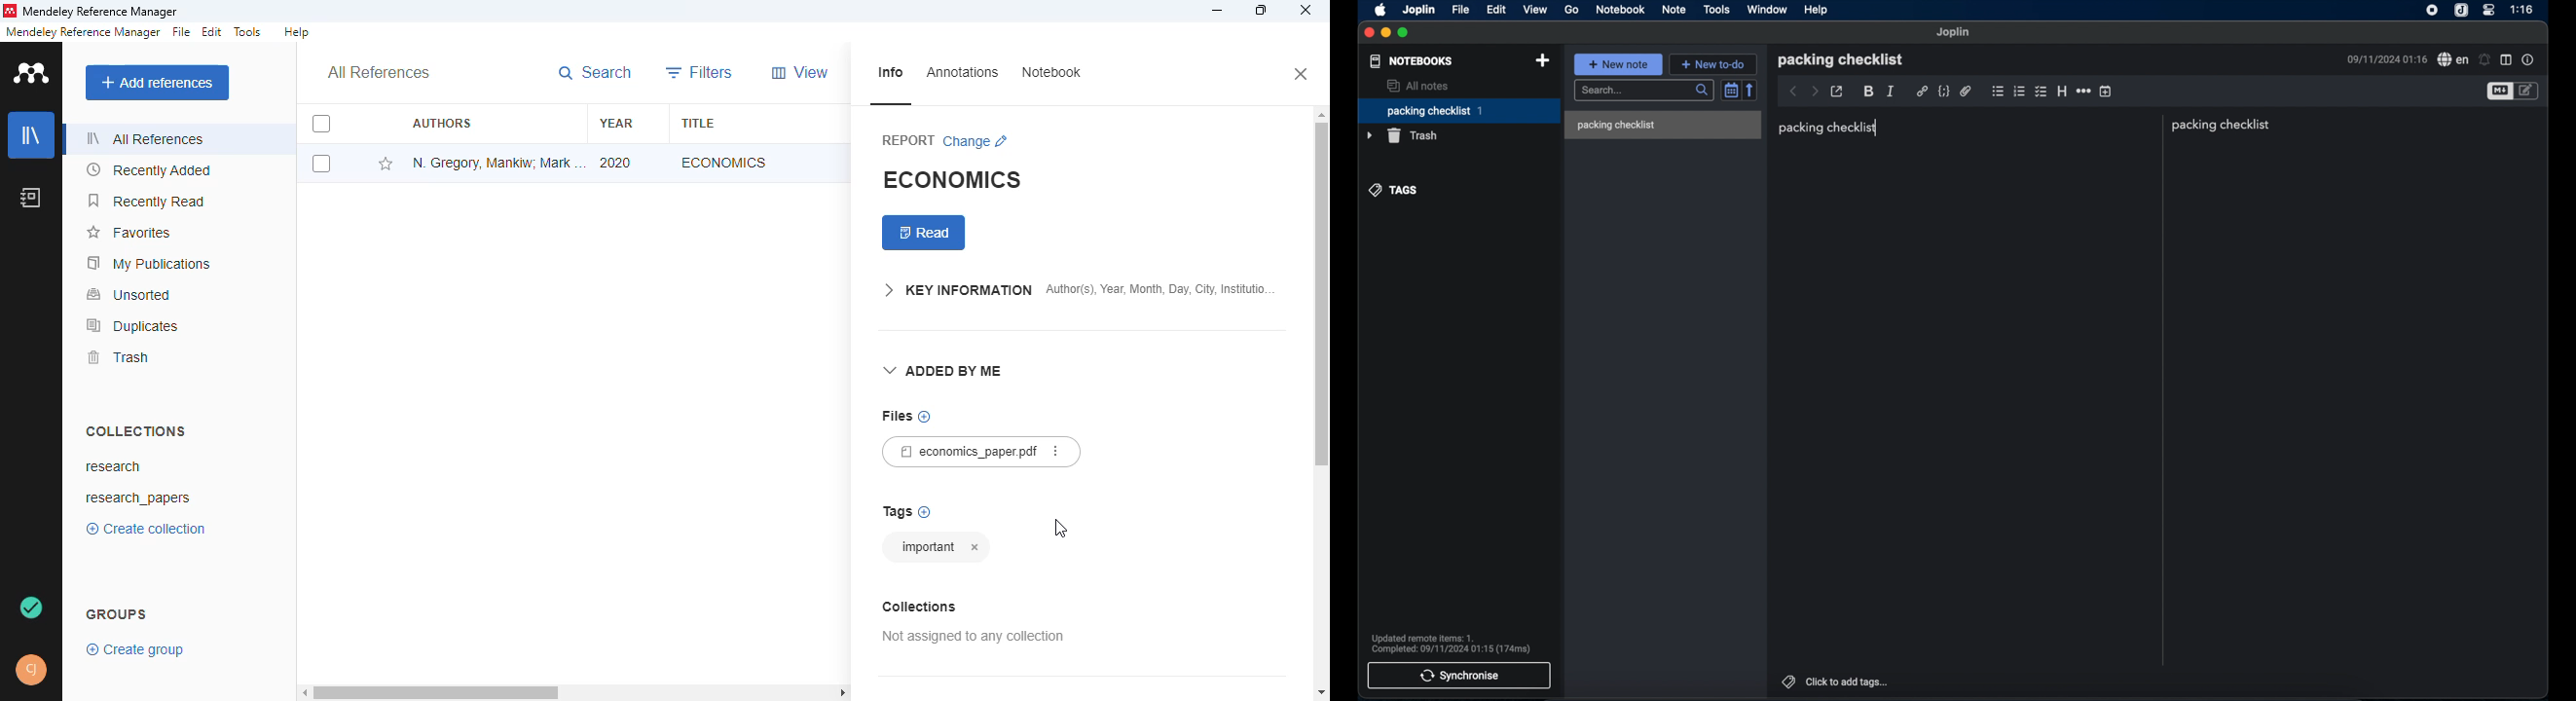 The width and height of the screenshot is (2576, 728). Describe the element at coordinates (2385, 60) in the screenshot. I see `09/11/2024 01:16` at that location.